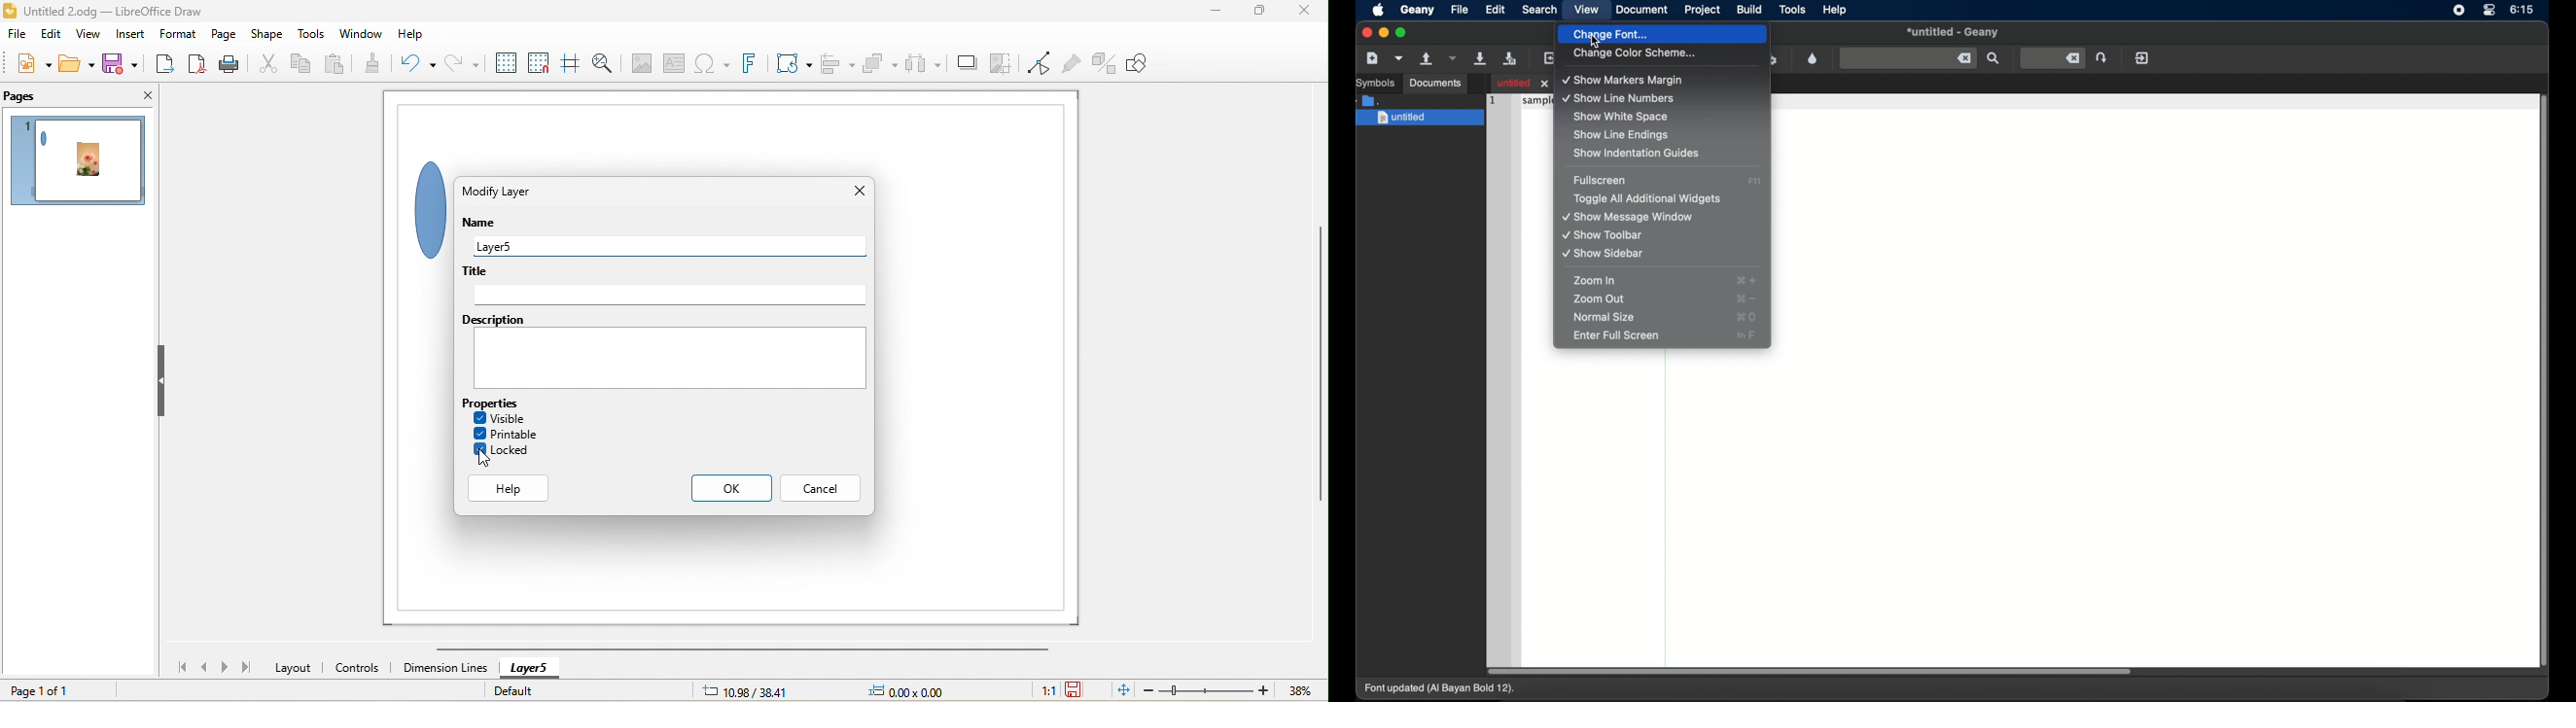 The width and height of the screenshot is (2576, 728). I want to click on export direct as pdf, so click(201, 65).